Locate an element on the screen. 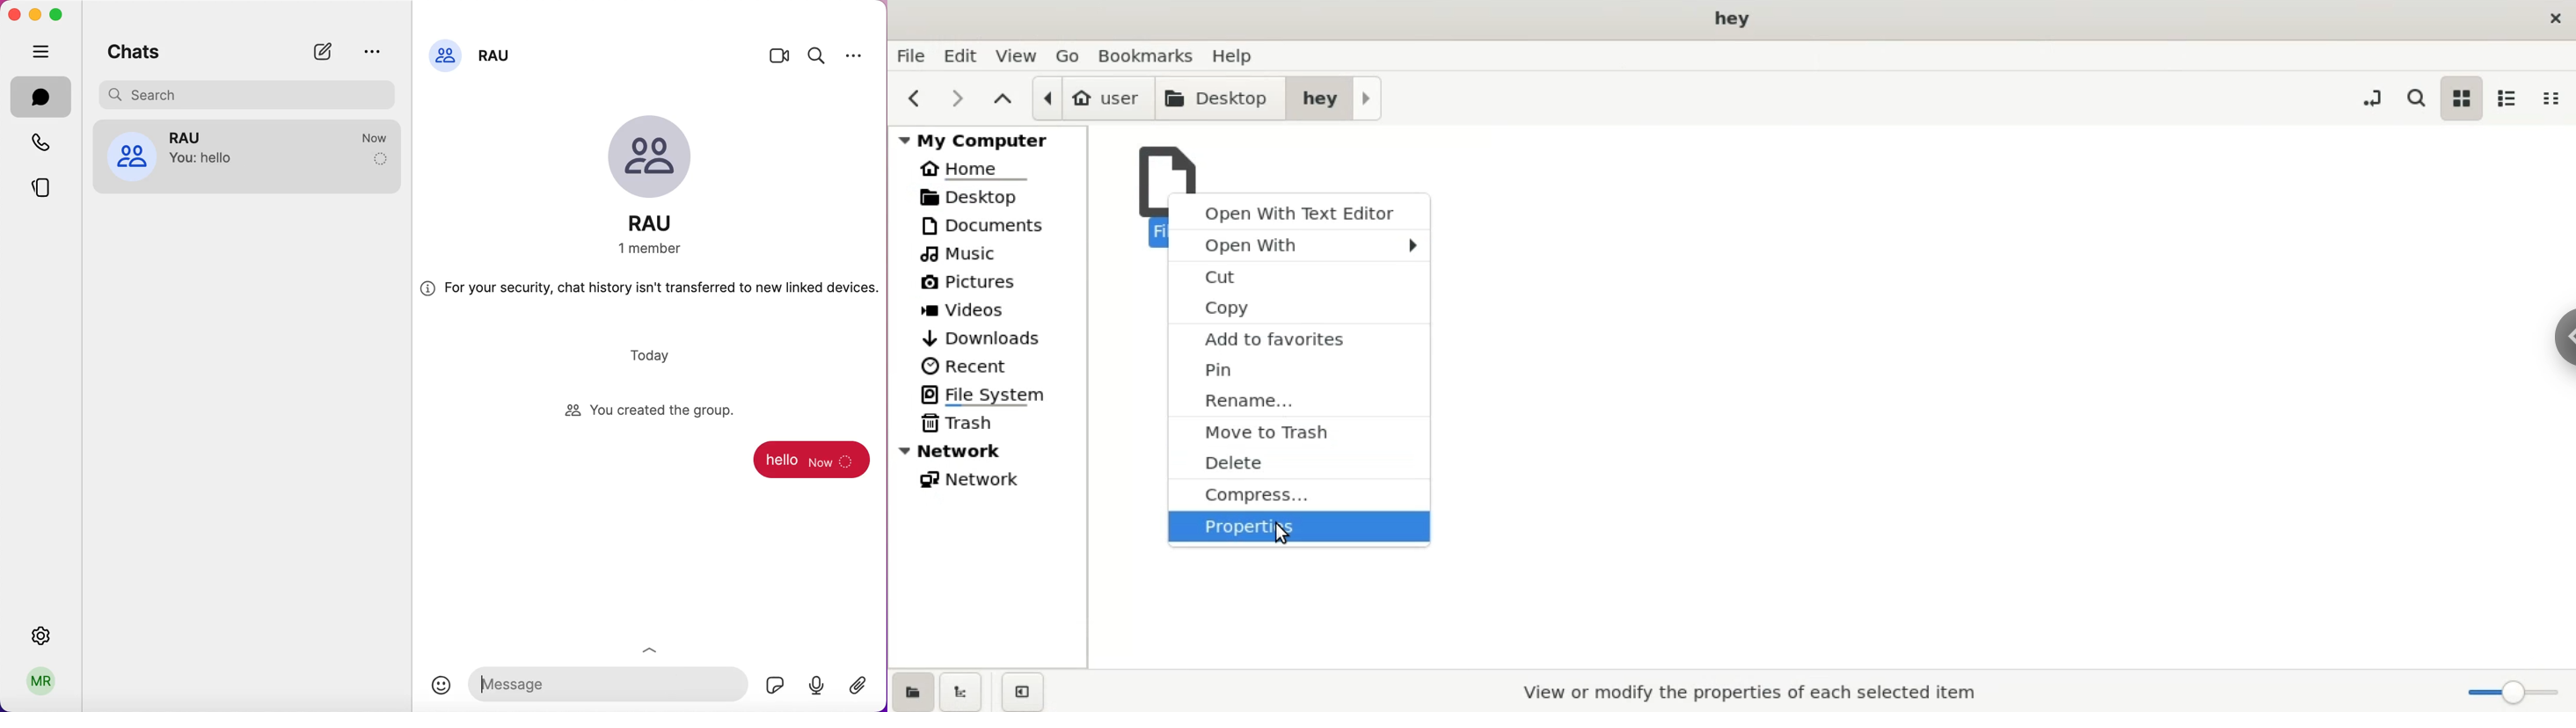 The height and width of the screenshot is (728, 2576). sticker is located at coordinates (772, 682).